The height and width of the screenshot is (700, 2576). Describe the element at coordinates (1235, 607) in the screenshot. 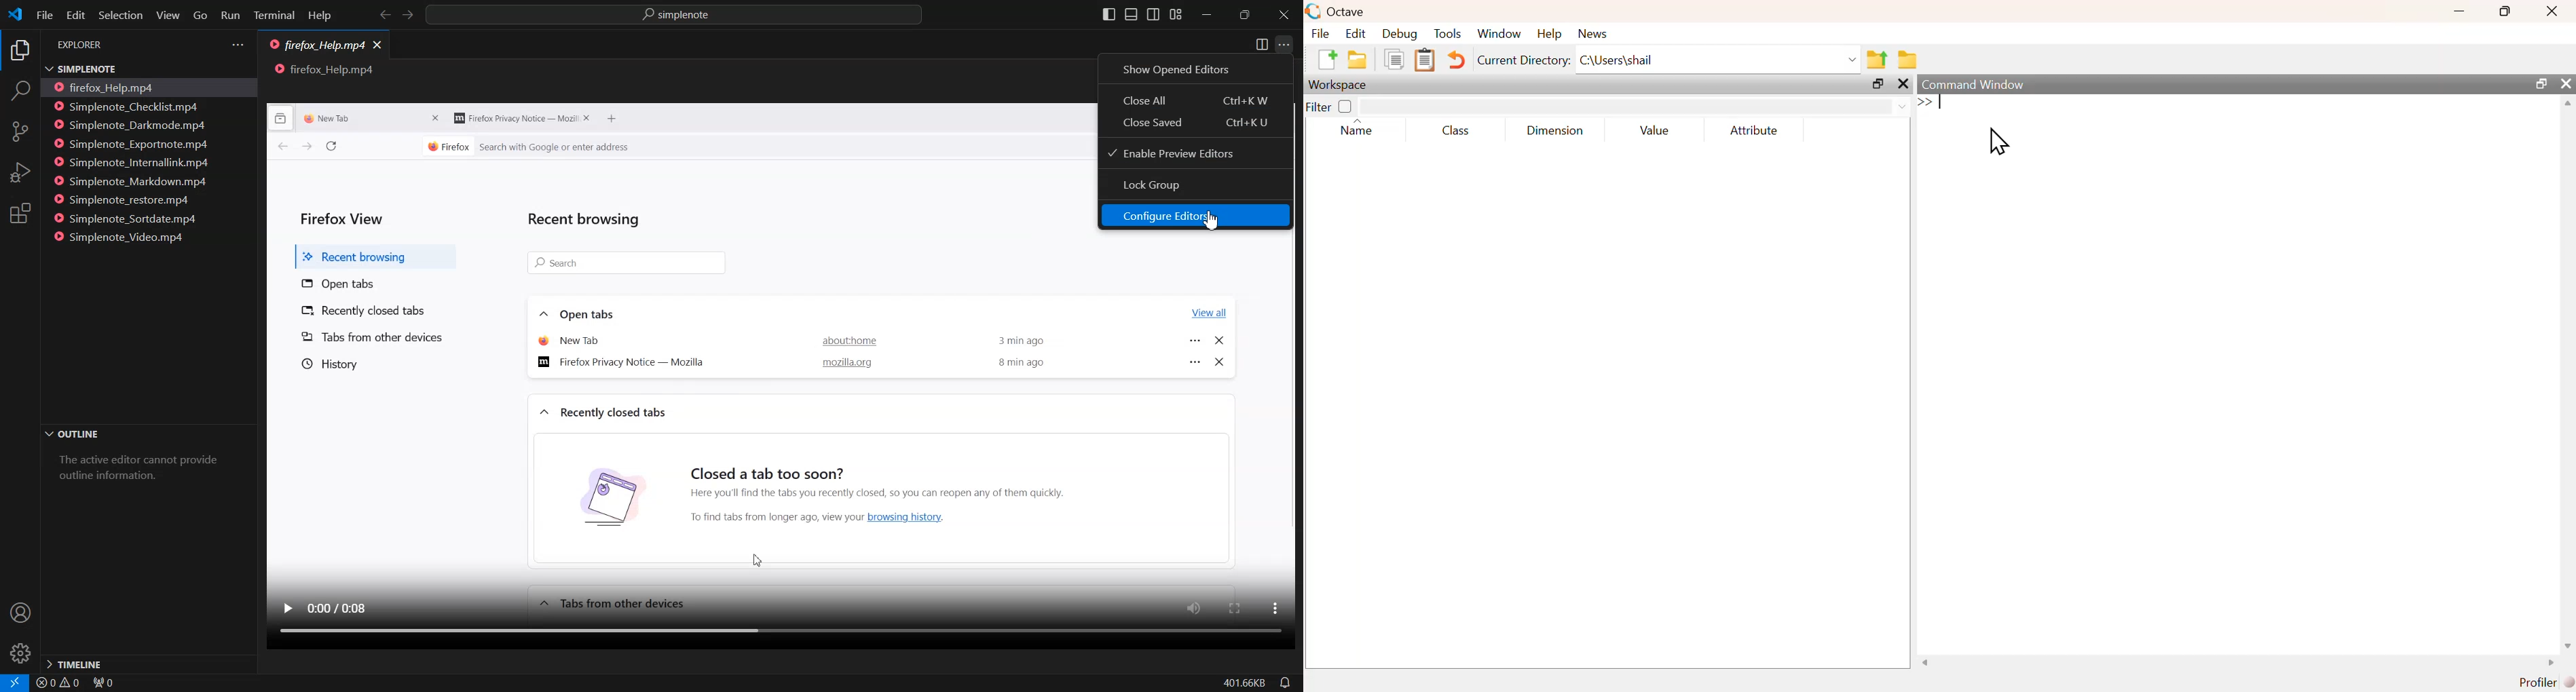

I see `full screen` at that location.